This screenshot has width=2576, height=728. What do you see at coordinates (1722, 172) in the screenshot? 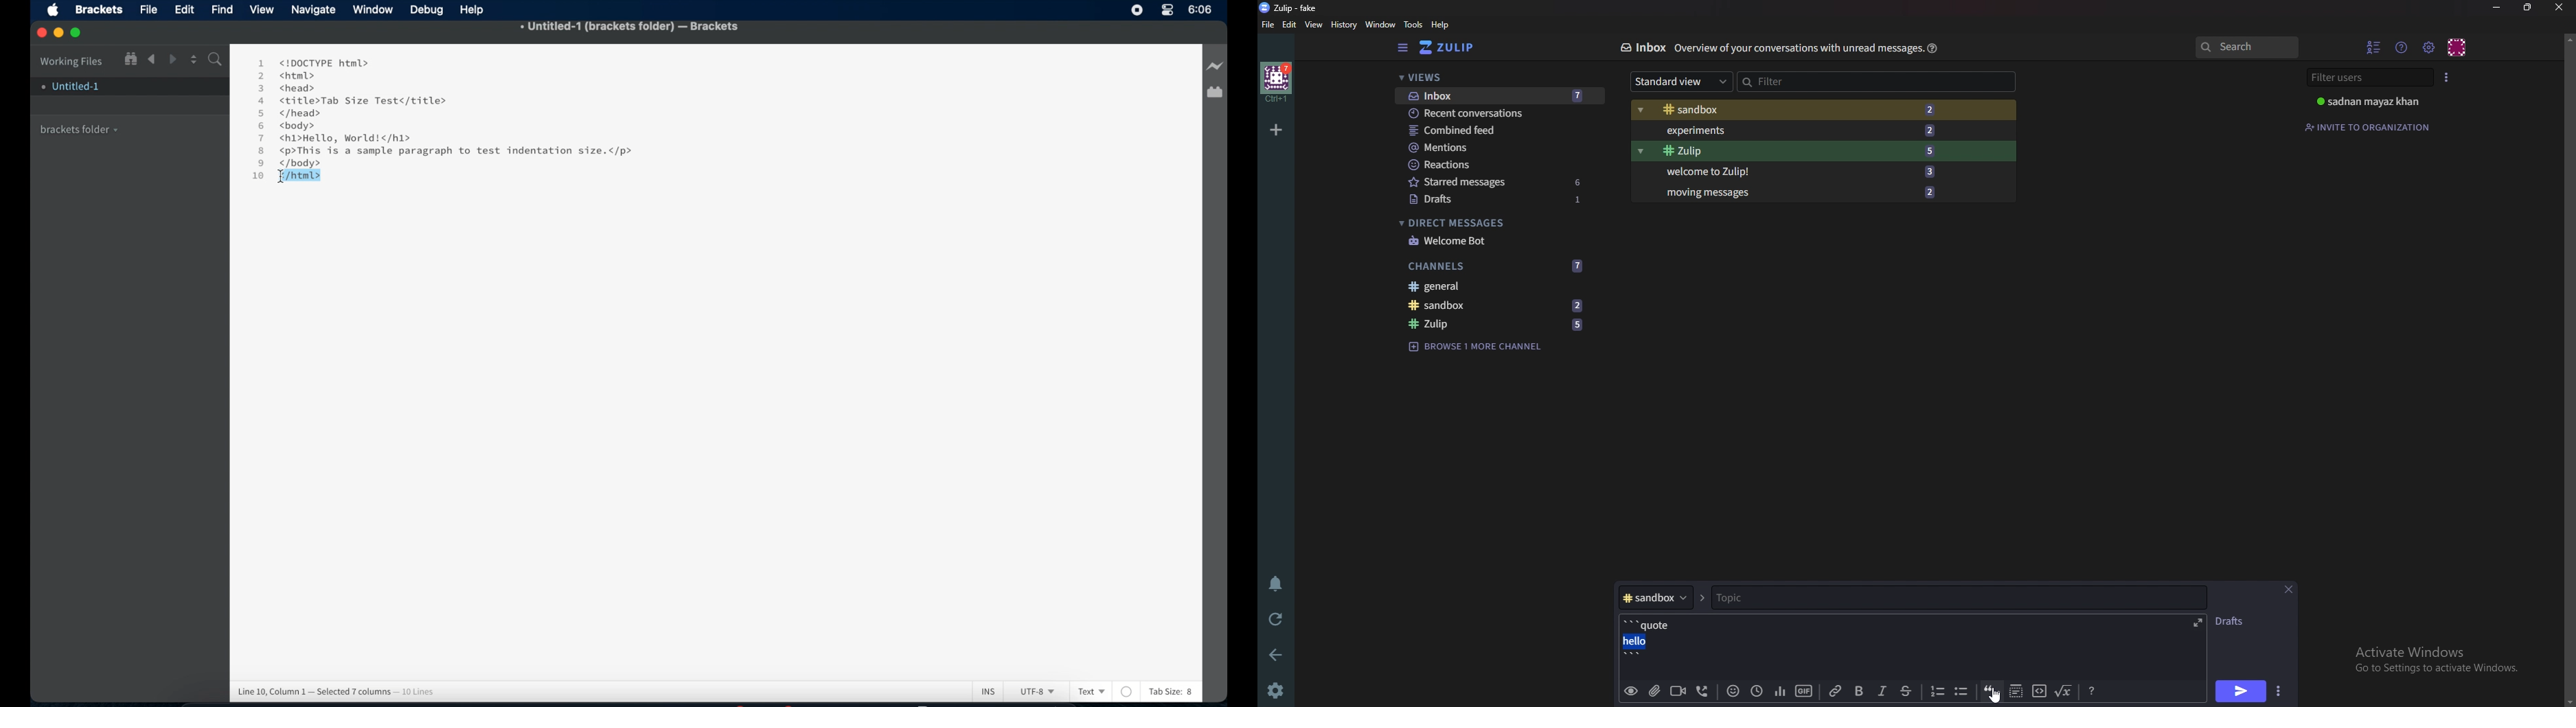
I see `Welcome to Zulip` at bounding box center [1722, 172].